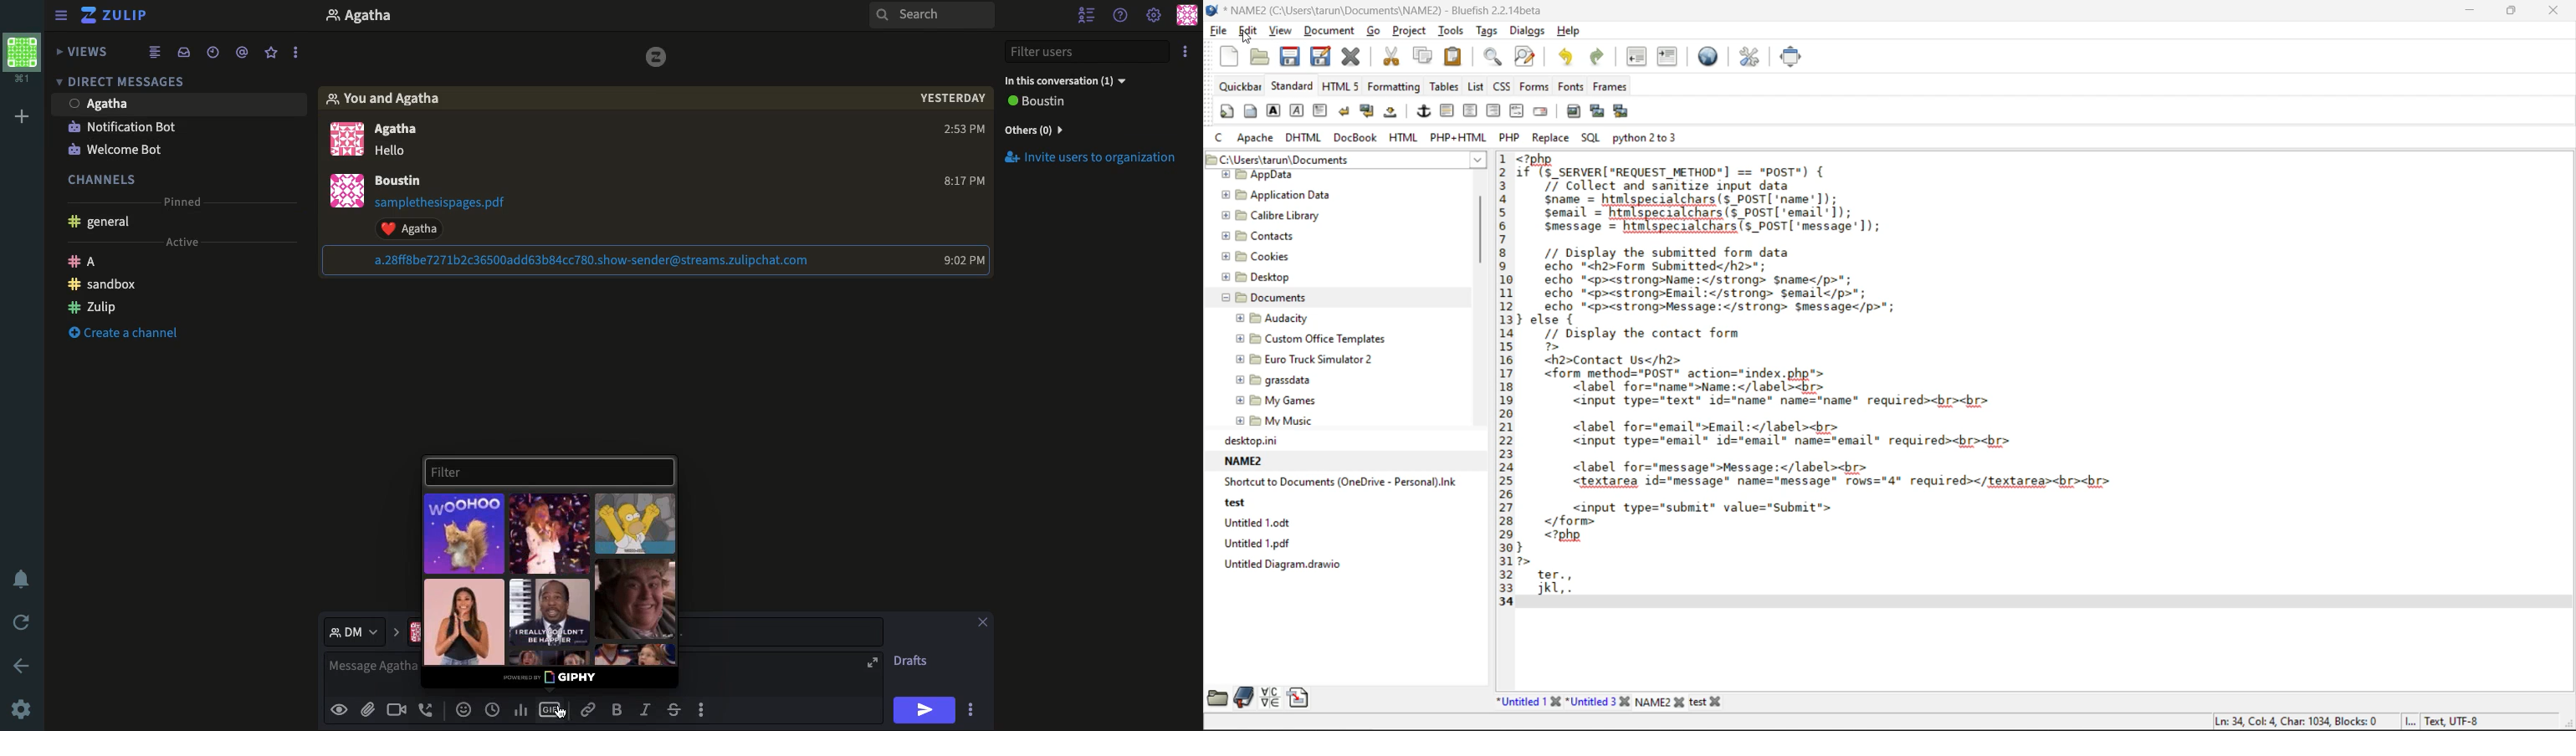  What do you see at coordinates (951, 103) in the screenshot?
I see `Time` at bounding box center [951, 103].